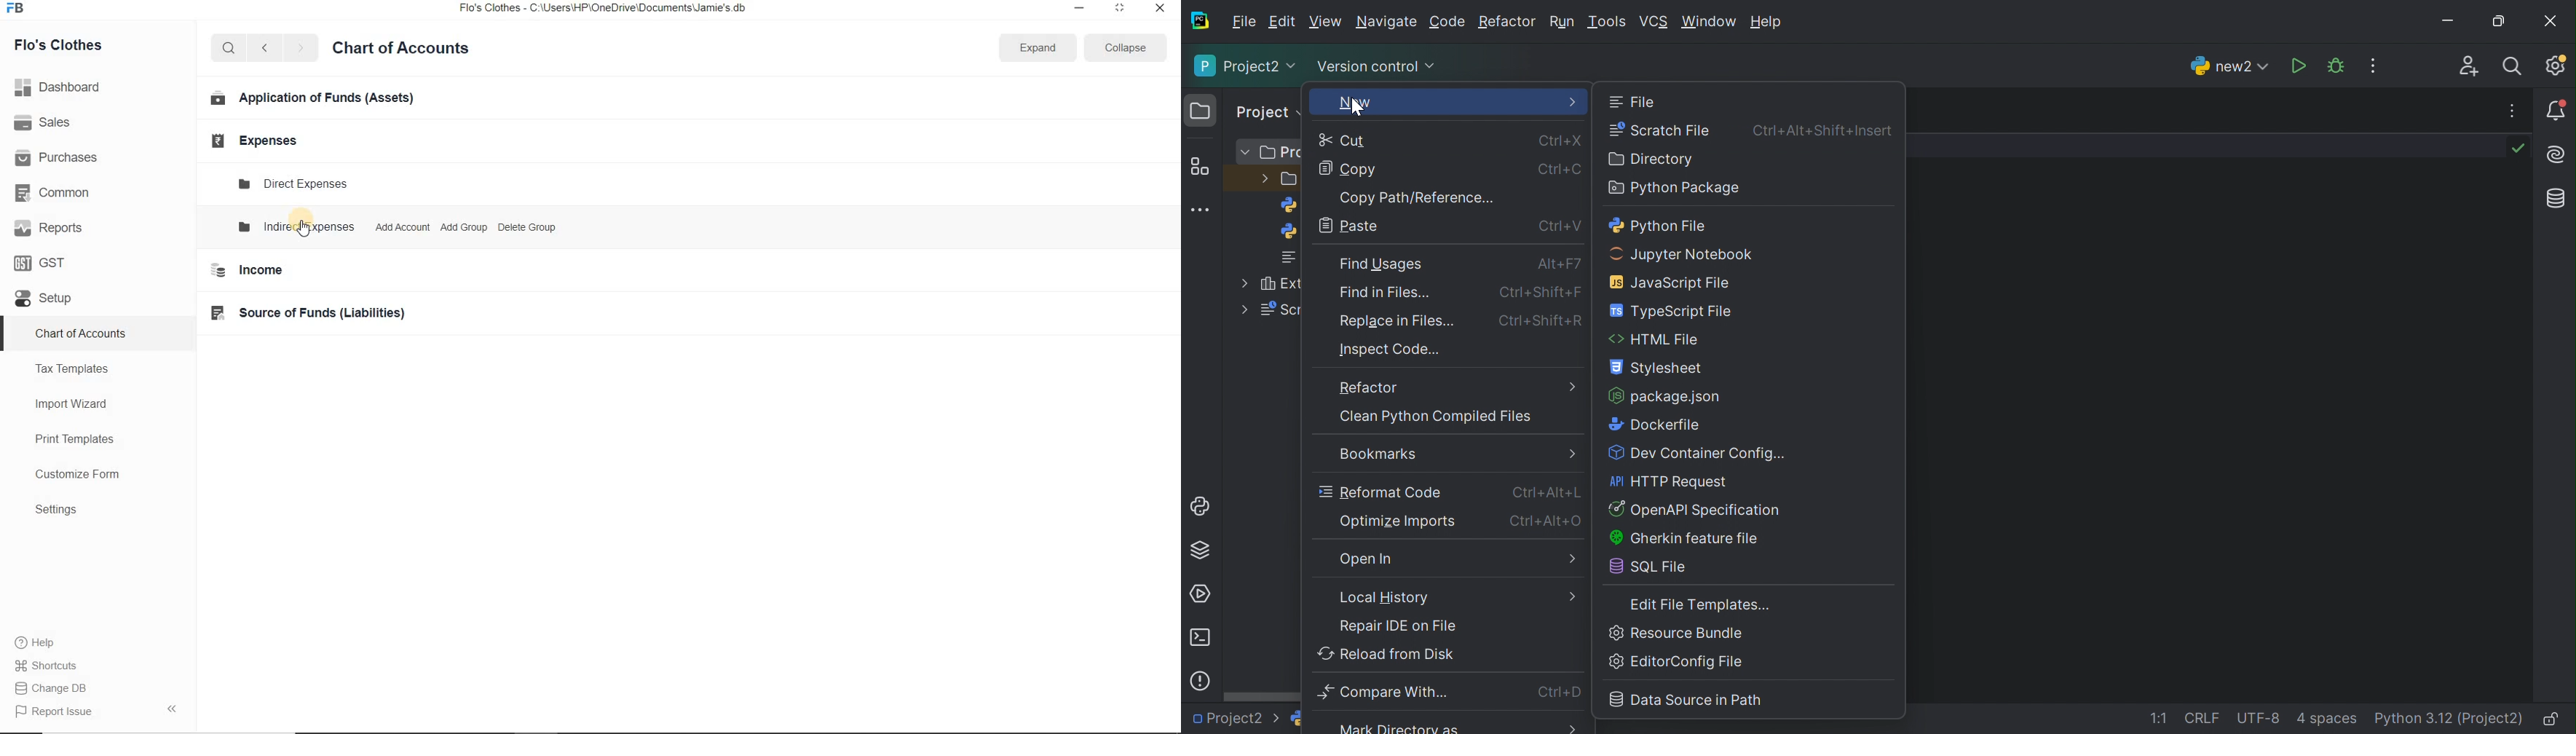 The width and height of the screenshot is (2576, 756). I want to click on restore down, so click(1118, 11).